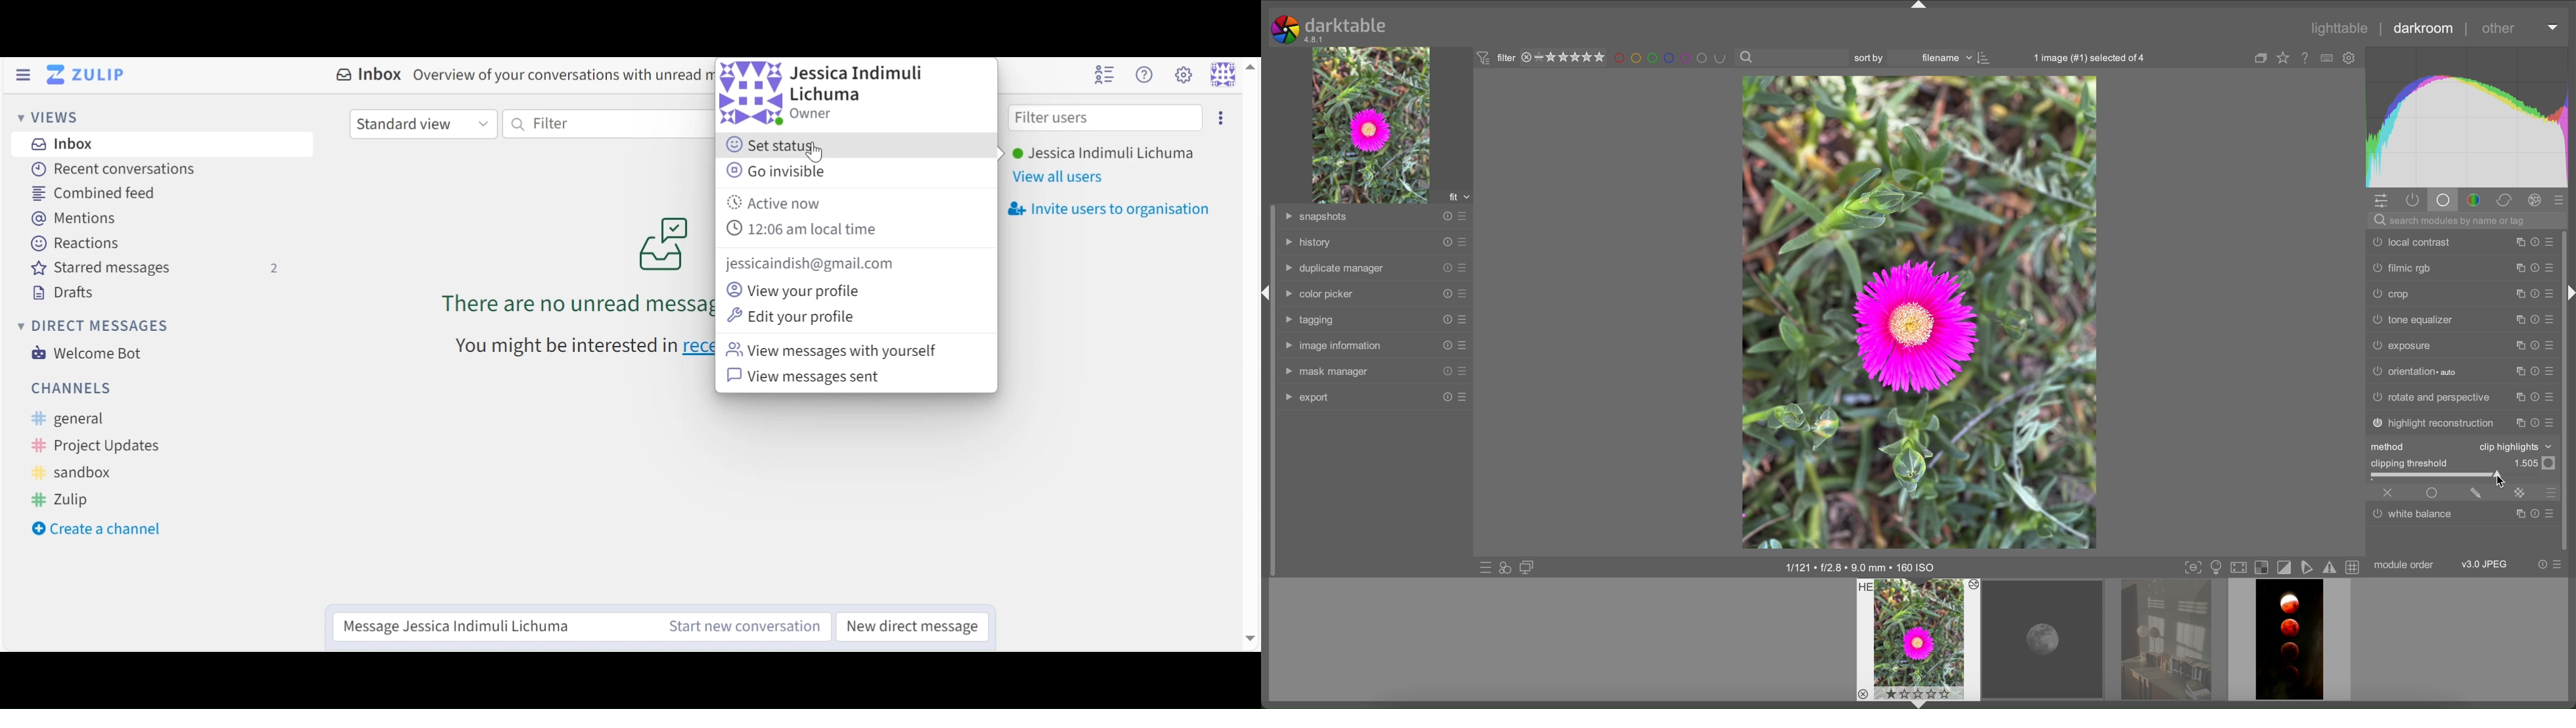 The height and width of the screenshot is (728, 2576). I want to click on slider, so click(2465, 476).